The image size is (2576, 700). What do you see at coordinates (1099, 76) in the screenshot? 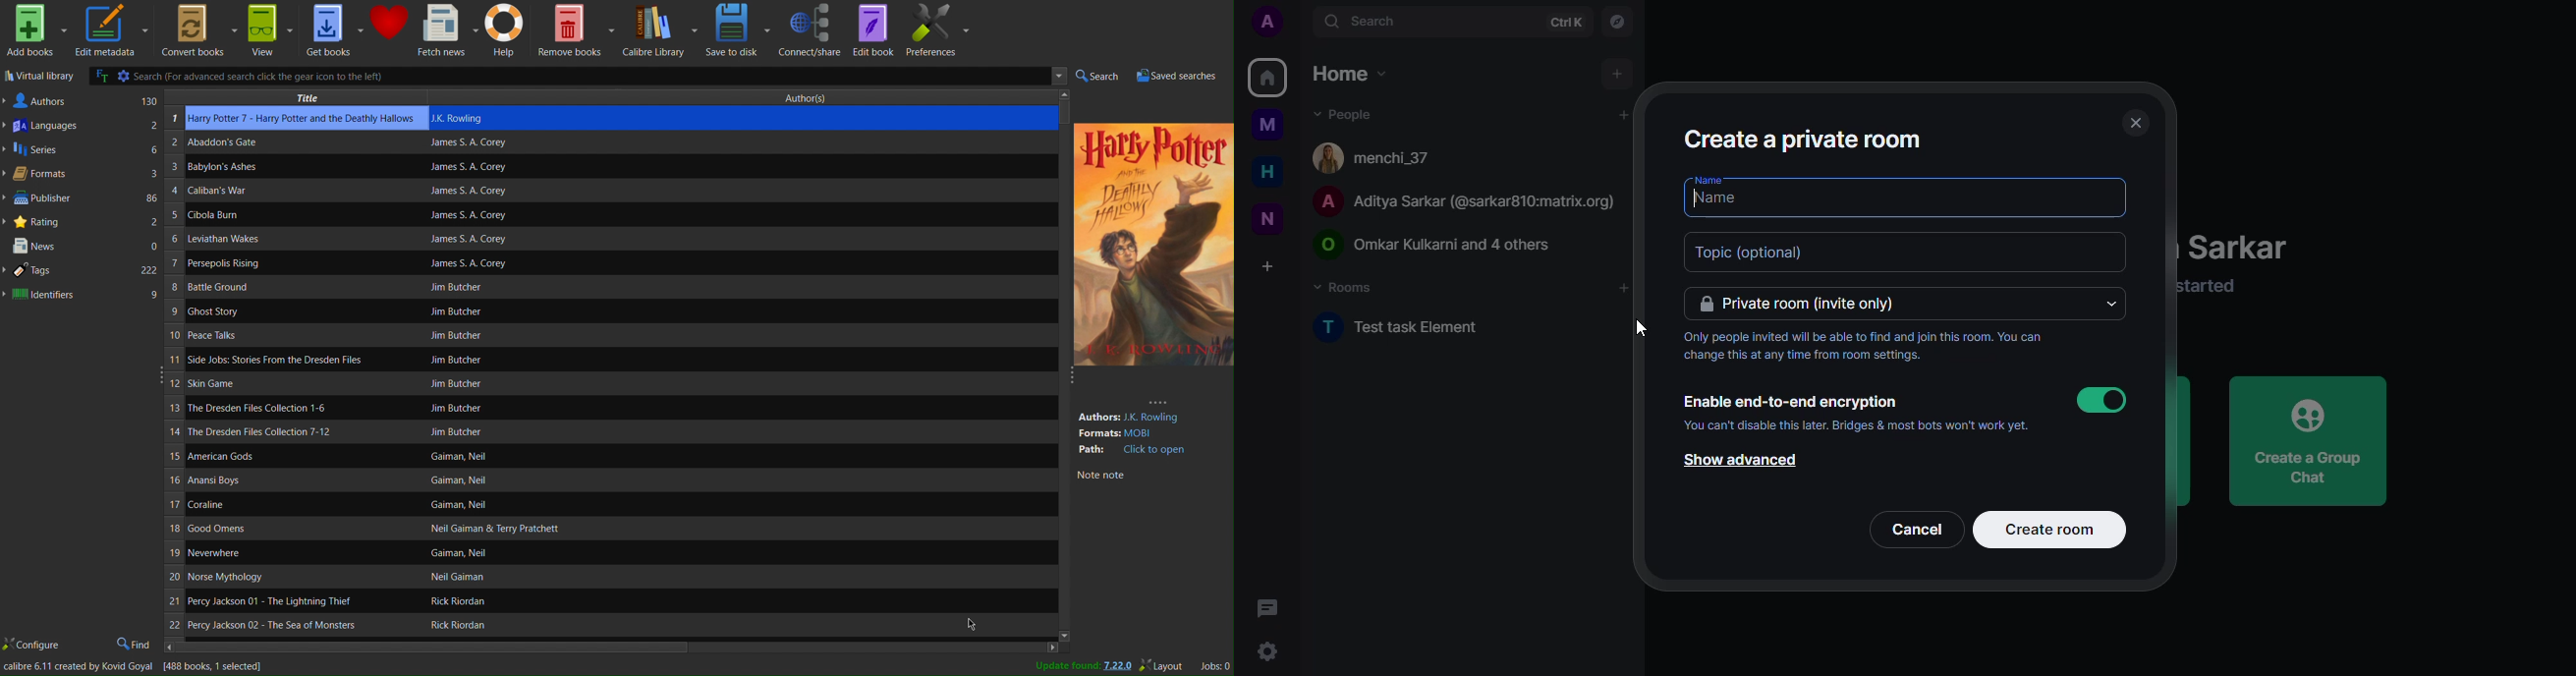
I see `Search` at bounding box center [1099, 76].